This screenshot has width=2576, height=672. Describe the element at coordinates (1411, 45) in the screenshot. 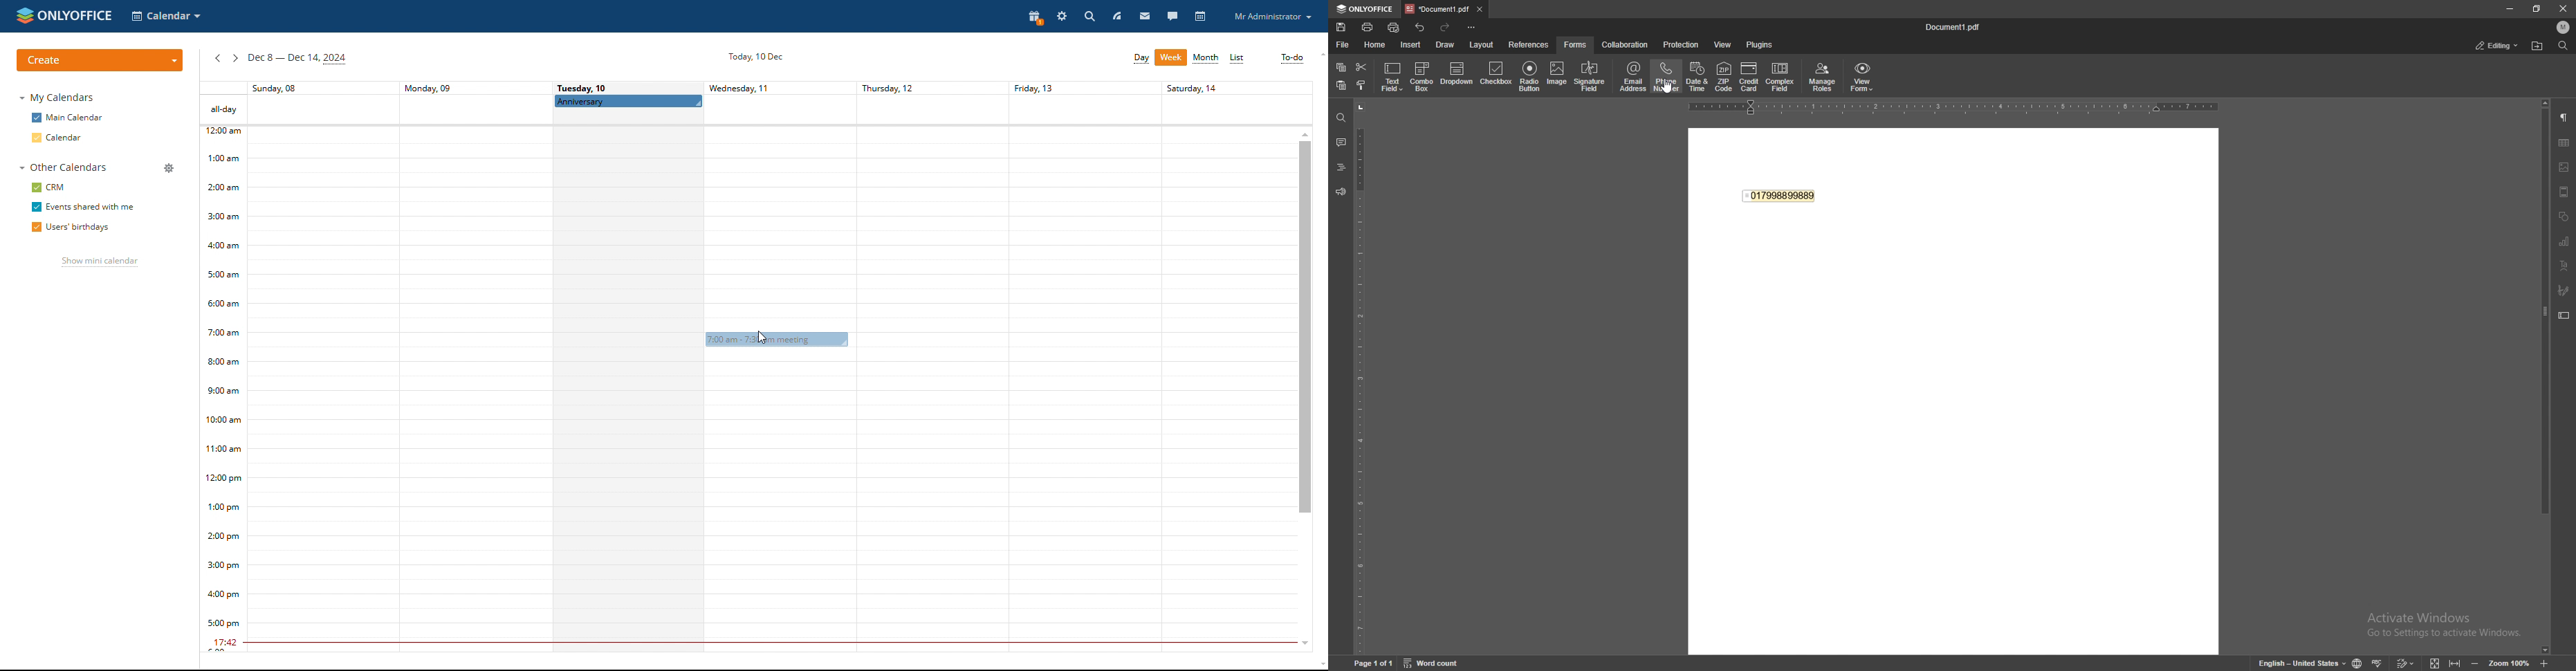

I see `insert` at that location.